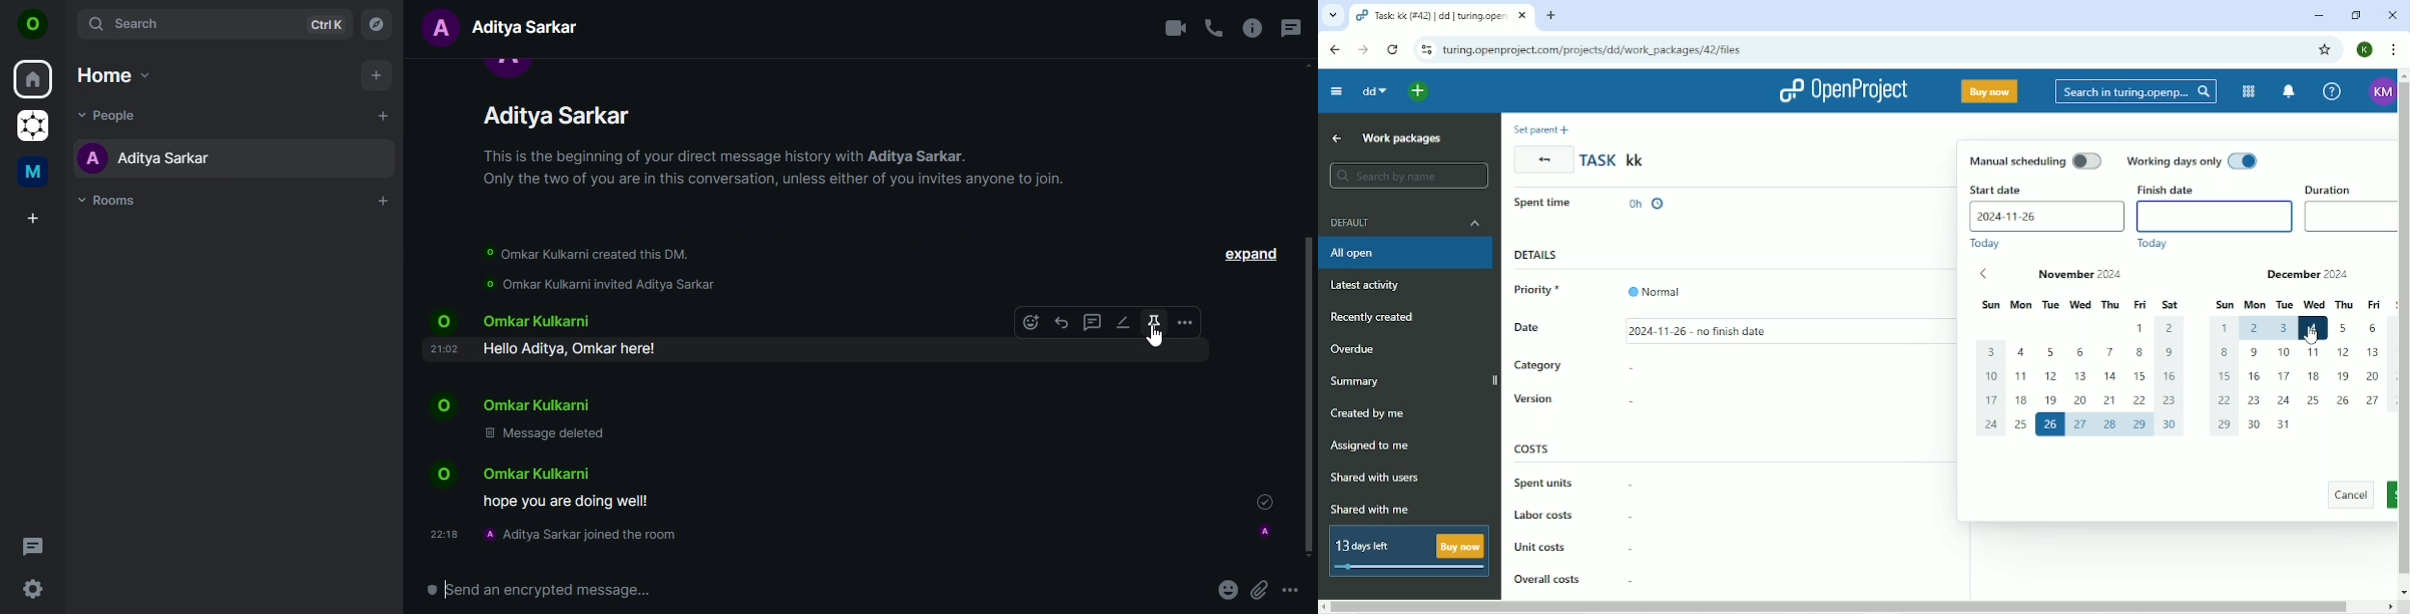 This screenshot has width=2436, height=616. What do you see at coordinates (1549, 17) in the screenshot?
I see `New tab` at bounding box center [1549, 17].